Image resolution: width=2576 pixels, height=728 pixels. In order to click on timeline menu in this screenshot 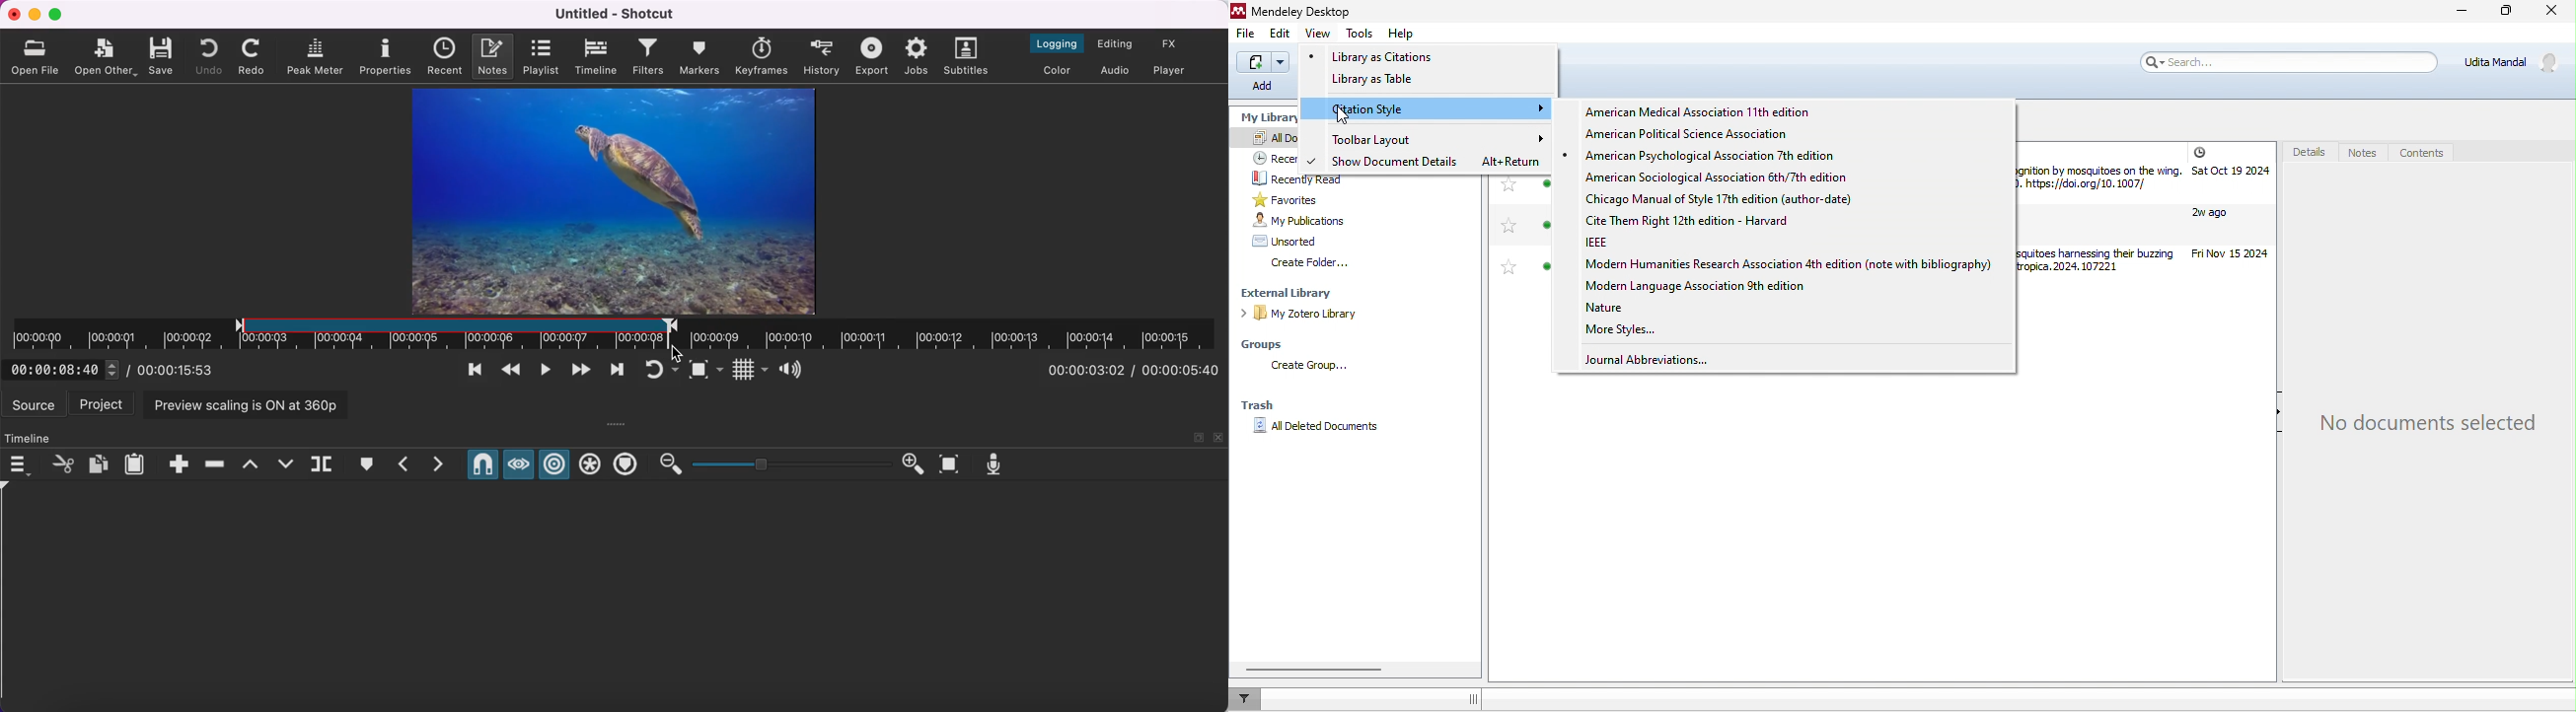, I will do `click(21, 463)`.